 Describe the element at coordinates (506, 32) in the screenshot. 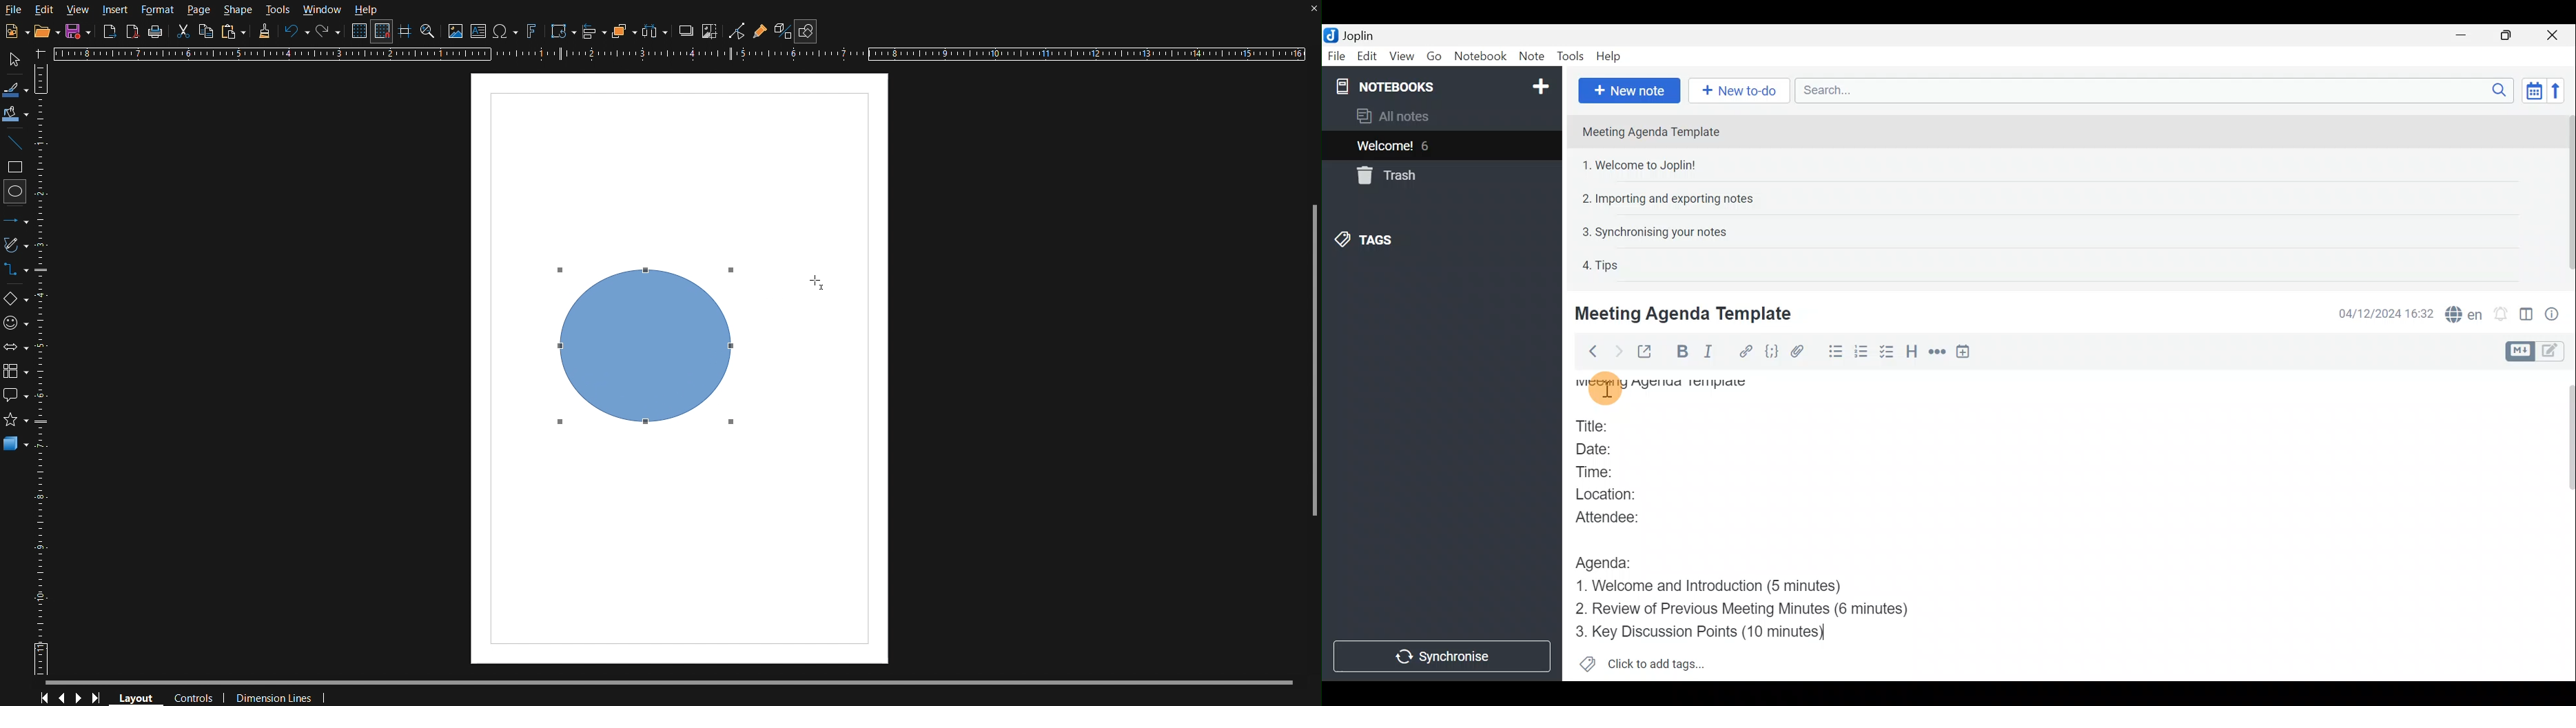

I see `Insert Special Character` at that location.